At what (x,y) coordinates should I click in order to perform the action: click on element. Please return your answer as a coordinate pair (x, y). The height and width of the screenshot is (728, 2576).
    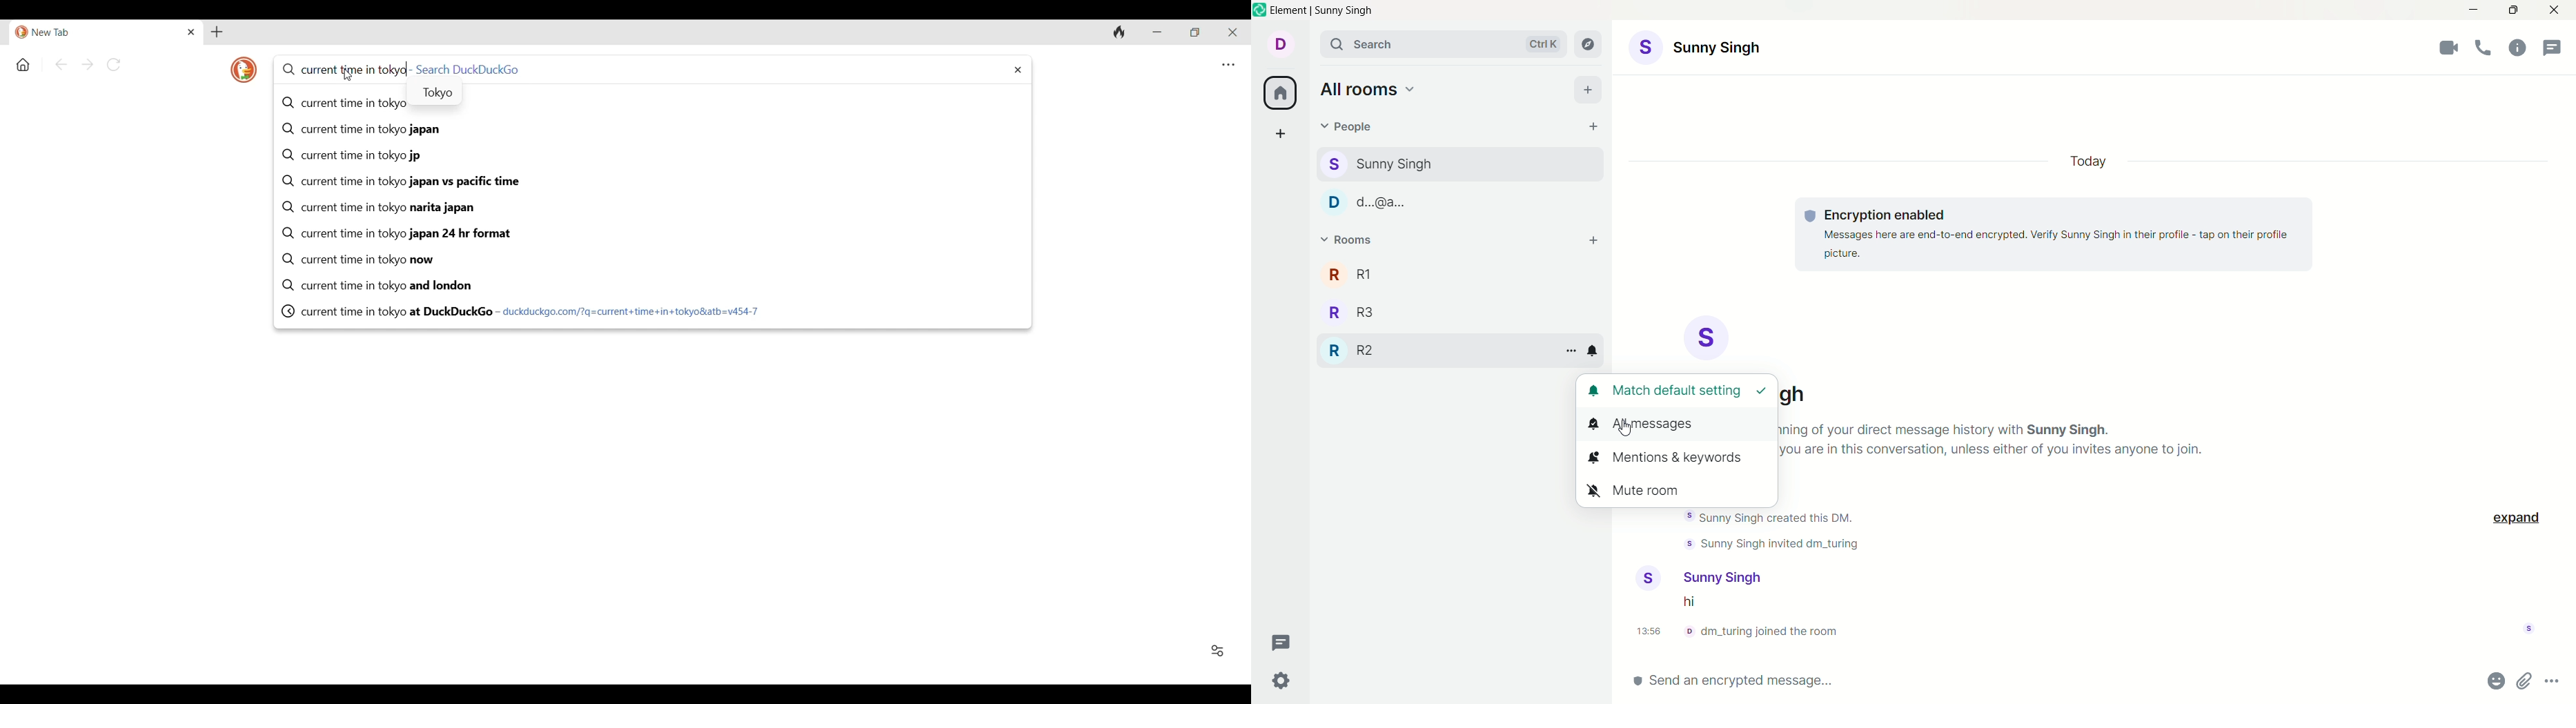
    Looking at the image, I should click on (1317, 11).